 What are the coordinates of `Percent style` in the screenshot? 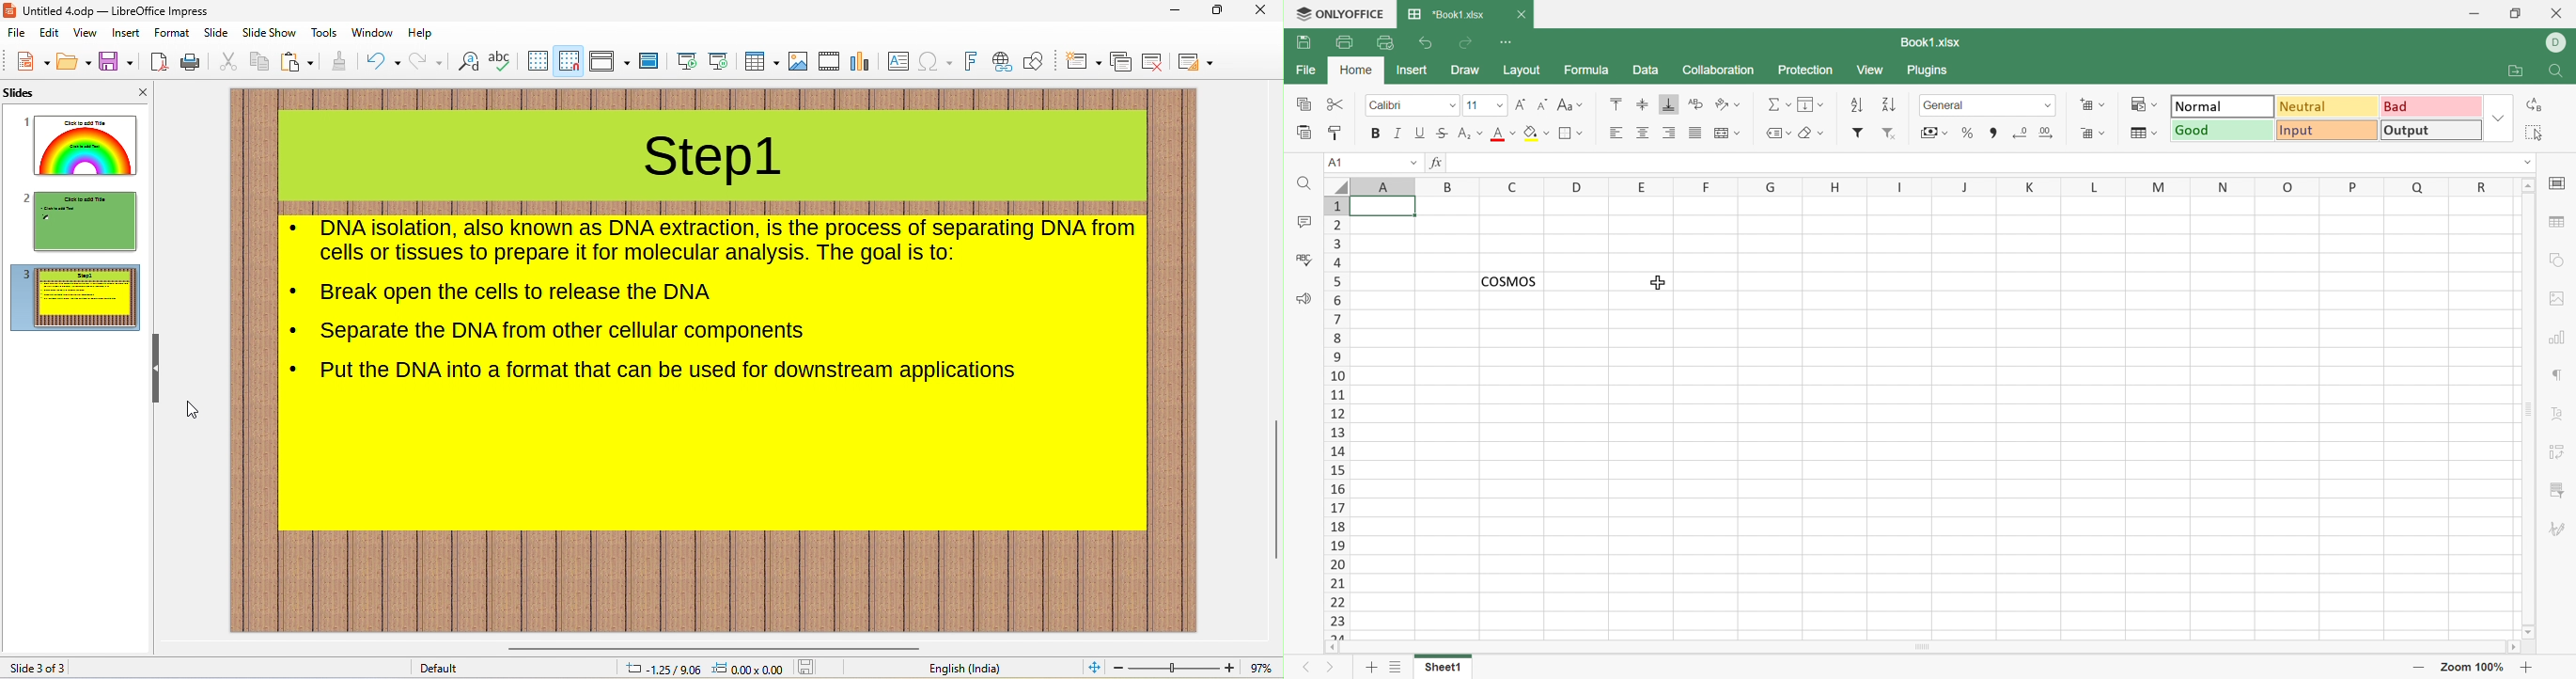 It's located at (1968, 133).